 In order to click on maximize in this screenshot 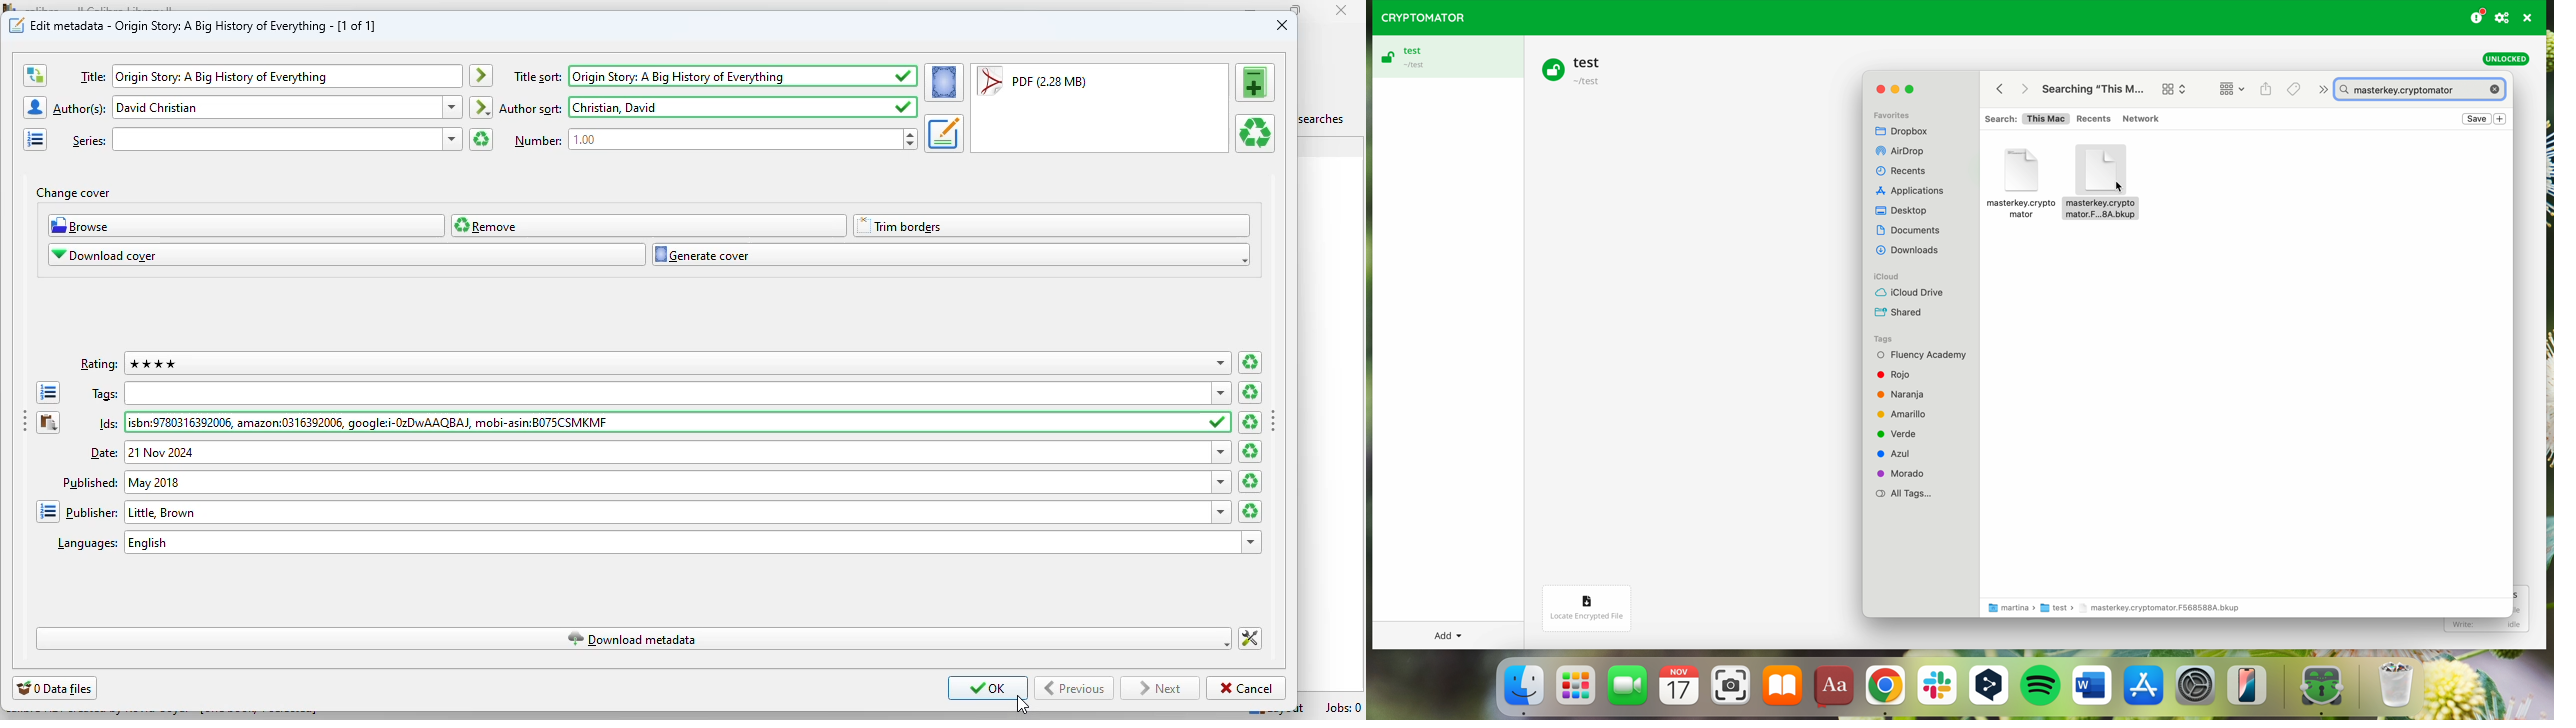, I will do `click(1913, 89)`.